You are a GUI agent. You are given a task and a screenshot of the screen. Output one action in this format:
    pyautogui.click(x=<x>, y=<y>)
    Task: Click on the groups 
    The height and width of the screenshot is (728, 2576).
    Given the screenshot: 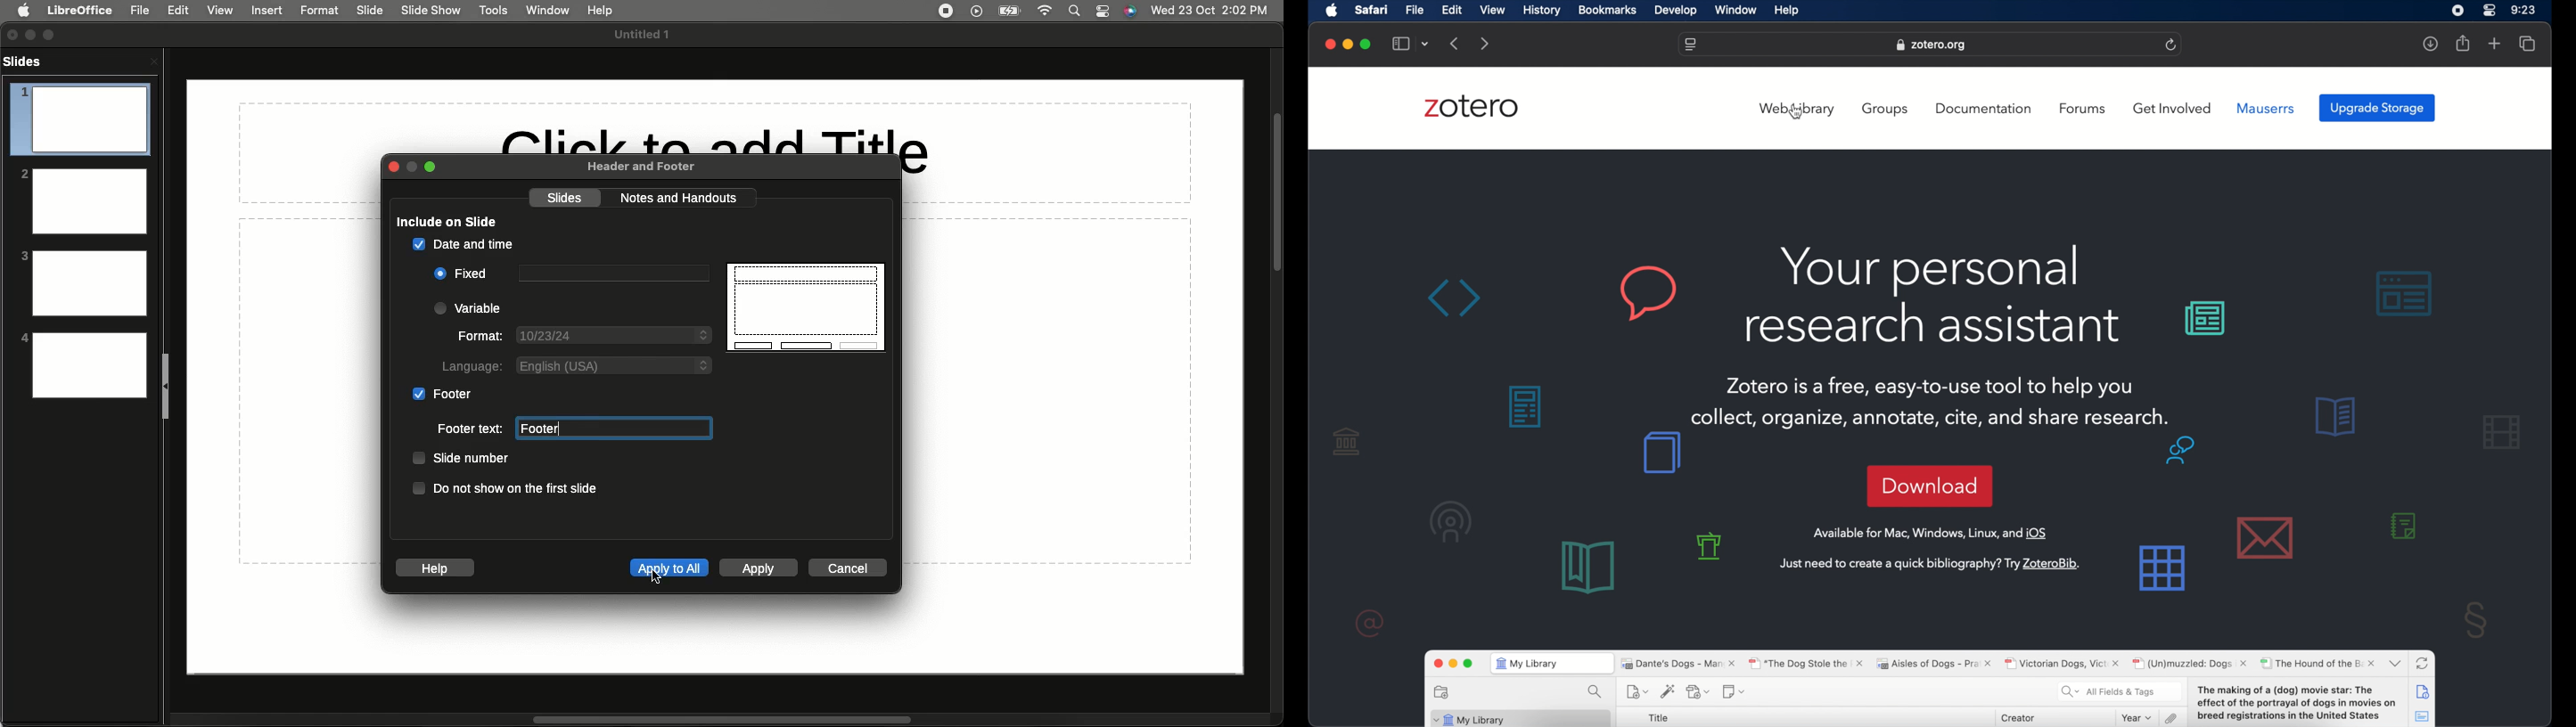 What is the action you would take?
    pyautogui.click(x=1886, y=109)
    